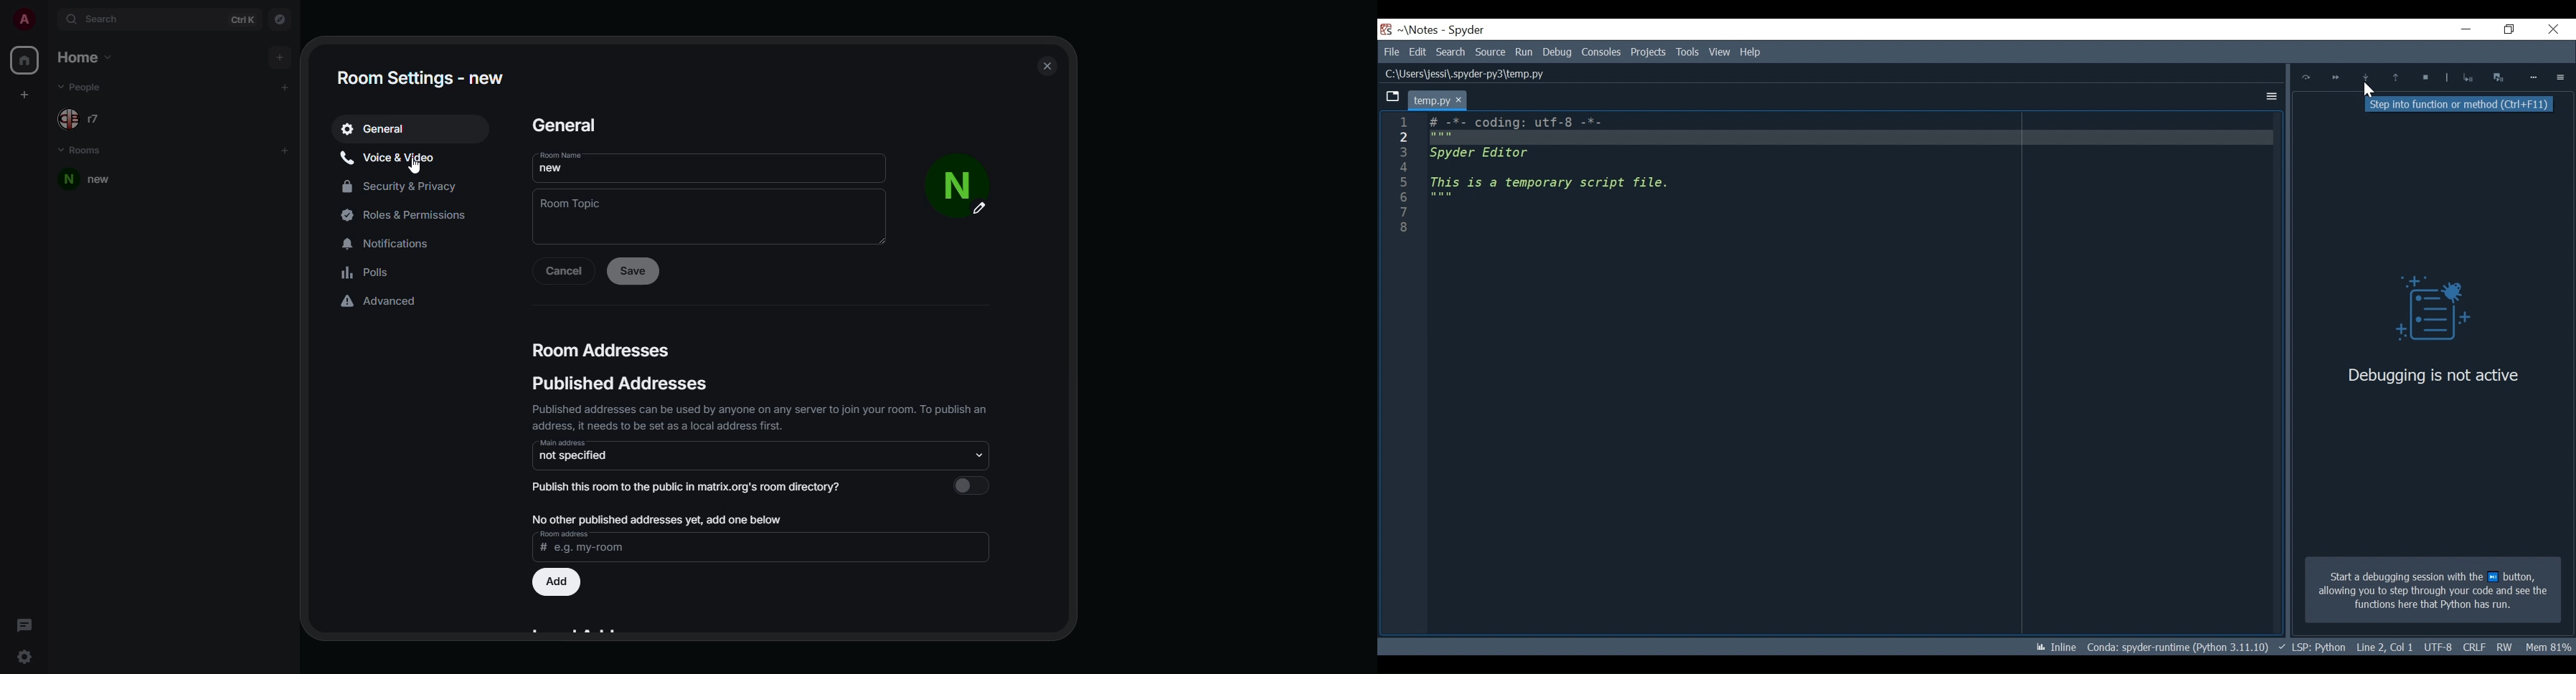 Image resolution: width=2576 pixels, height=700 pixels. I want to click on published addresses, so click(758, 384).